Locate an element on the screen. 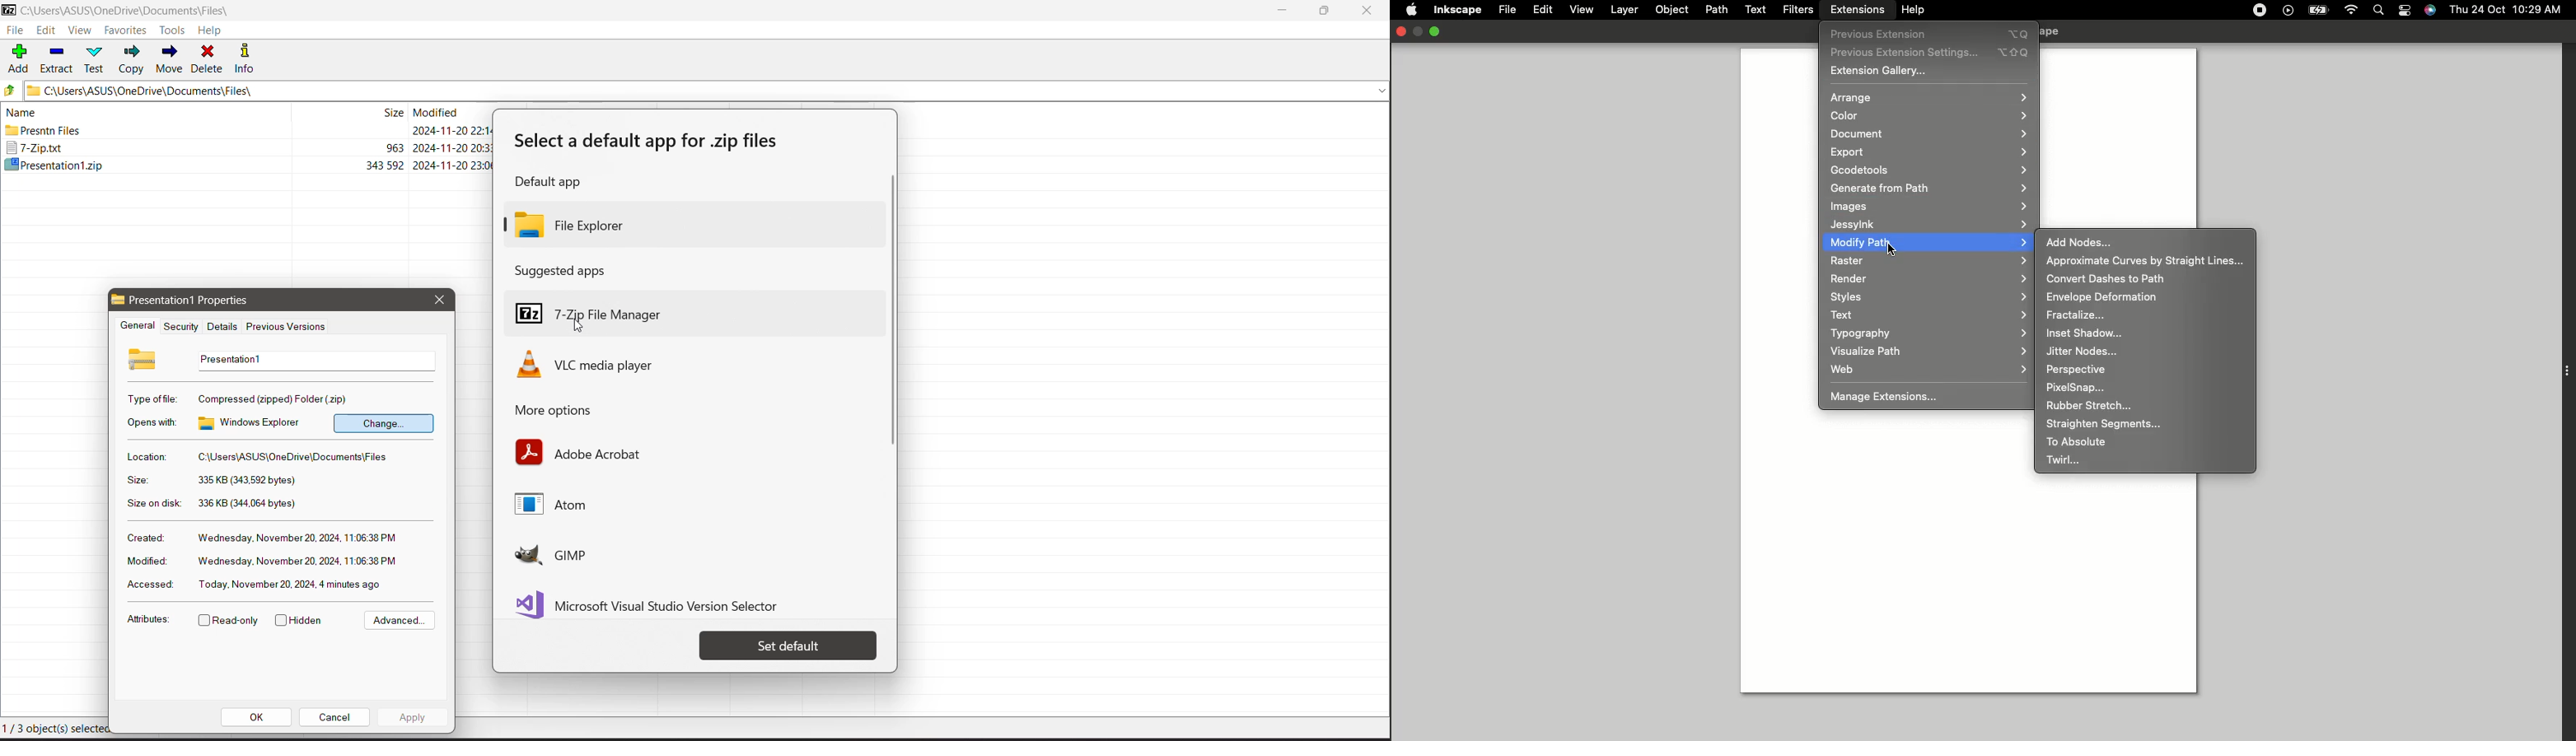 Image resolution: width=2576 pixels, height=756 pixels. Close is located at coordinates (1370, 11).